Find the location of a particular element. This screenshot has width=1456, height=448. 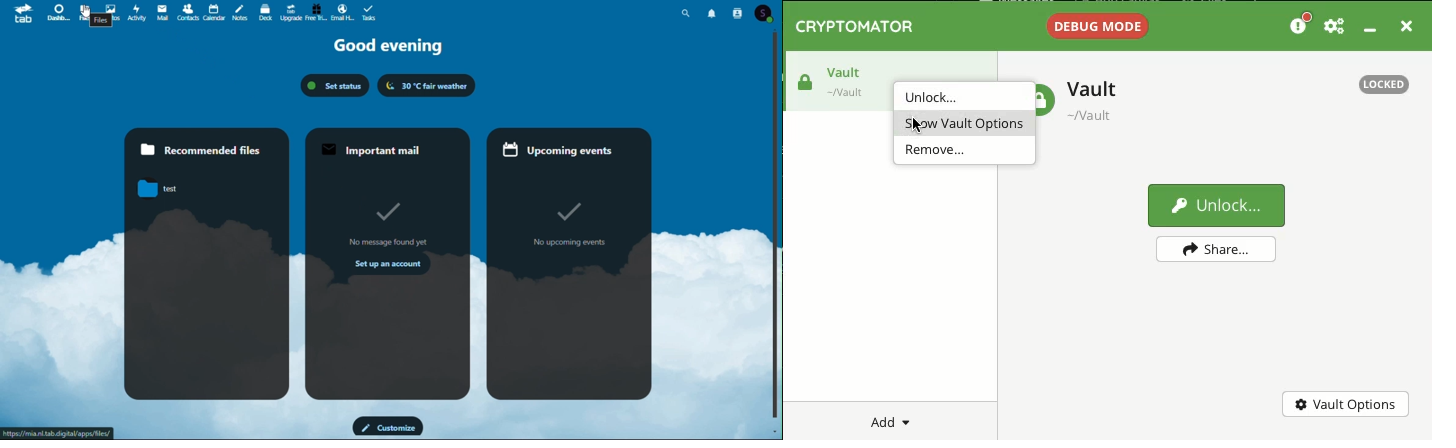

notifications is located at coordinates (714, 12).